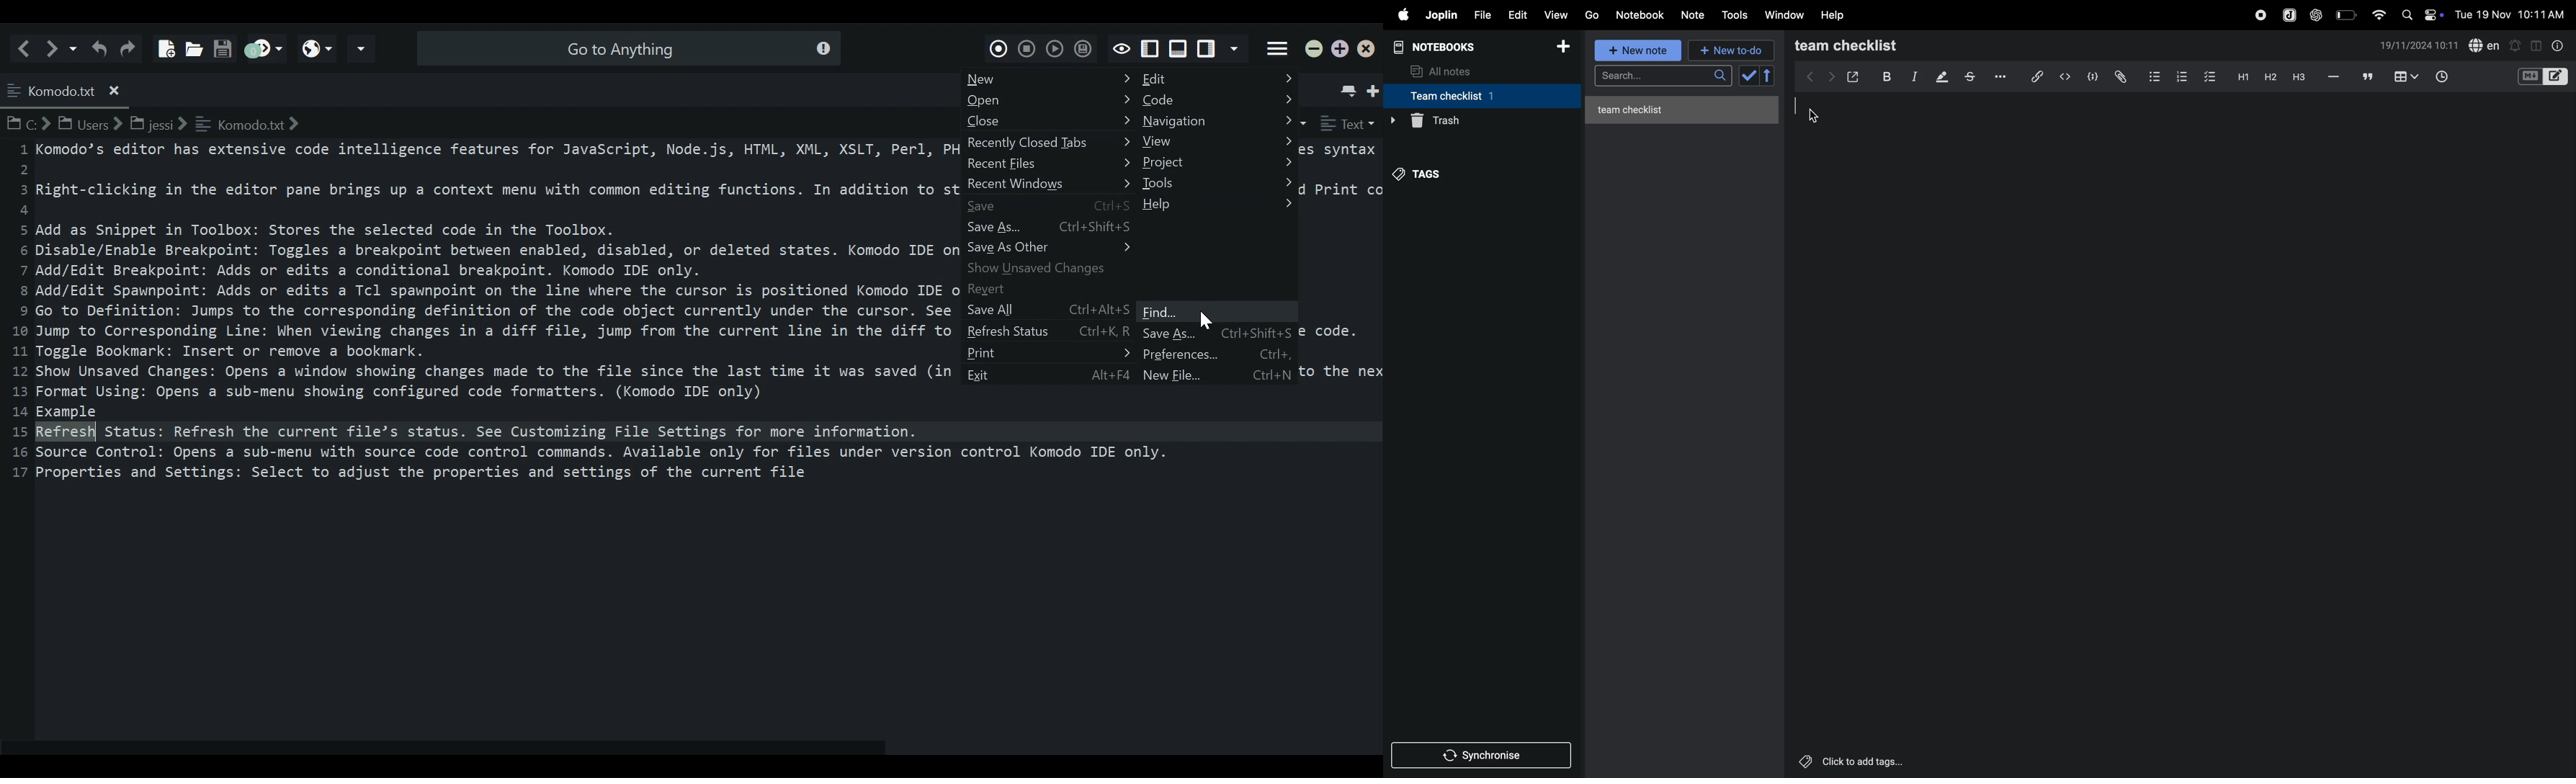  What do you see at coordinates (1643, 15) in the screenshot?
I see `Notebook` at bounding box center [1643, 15].